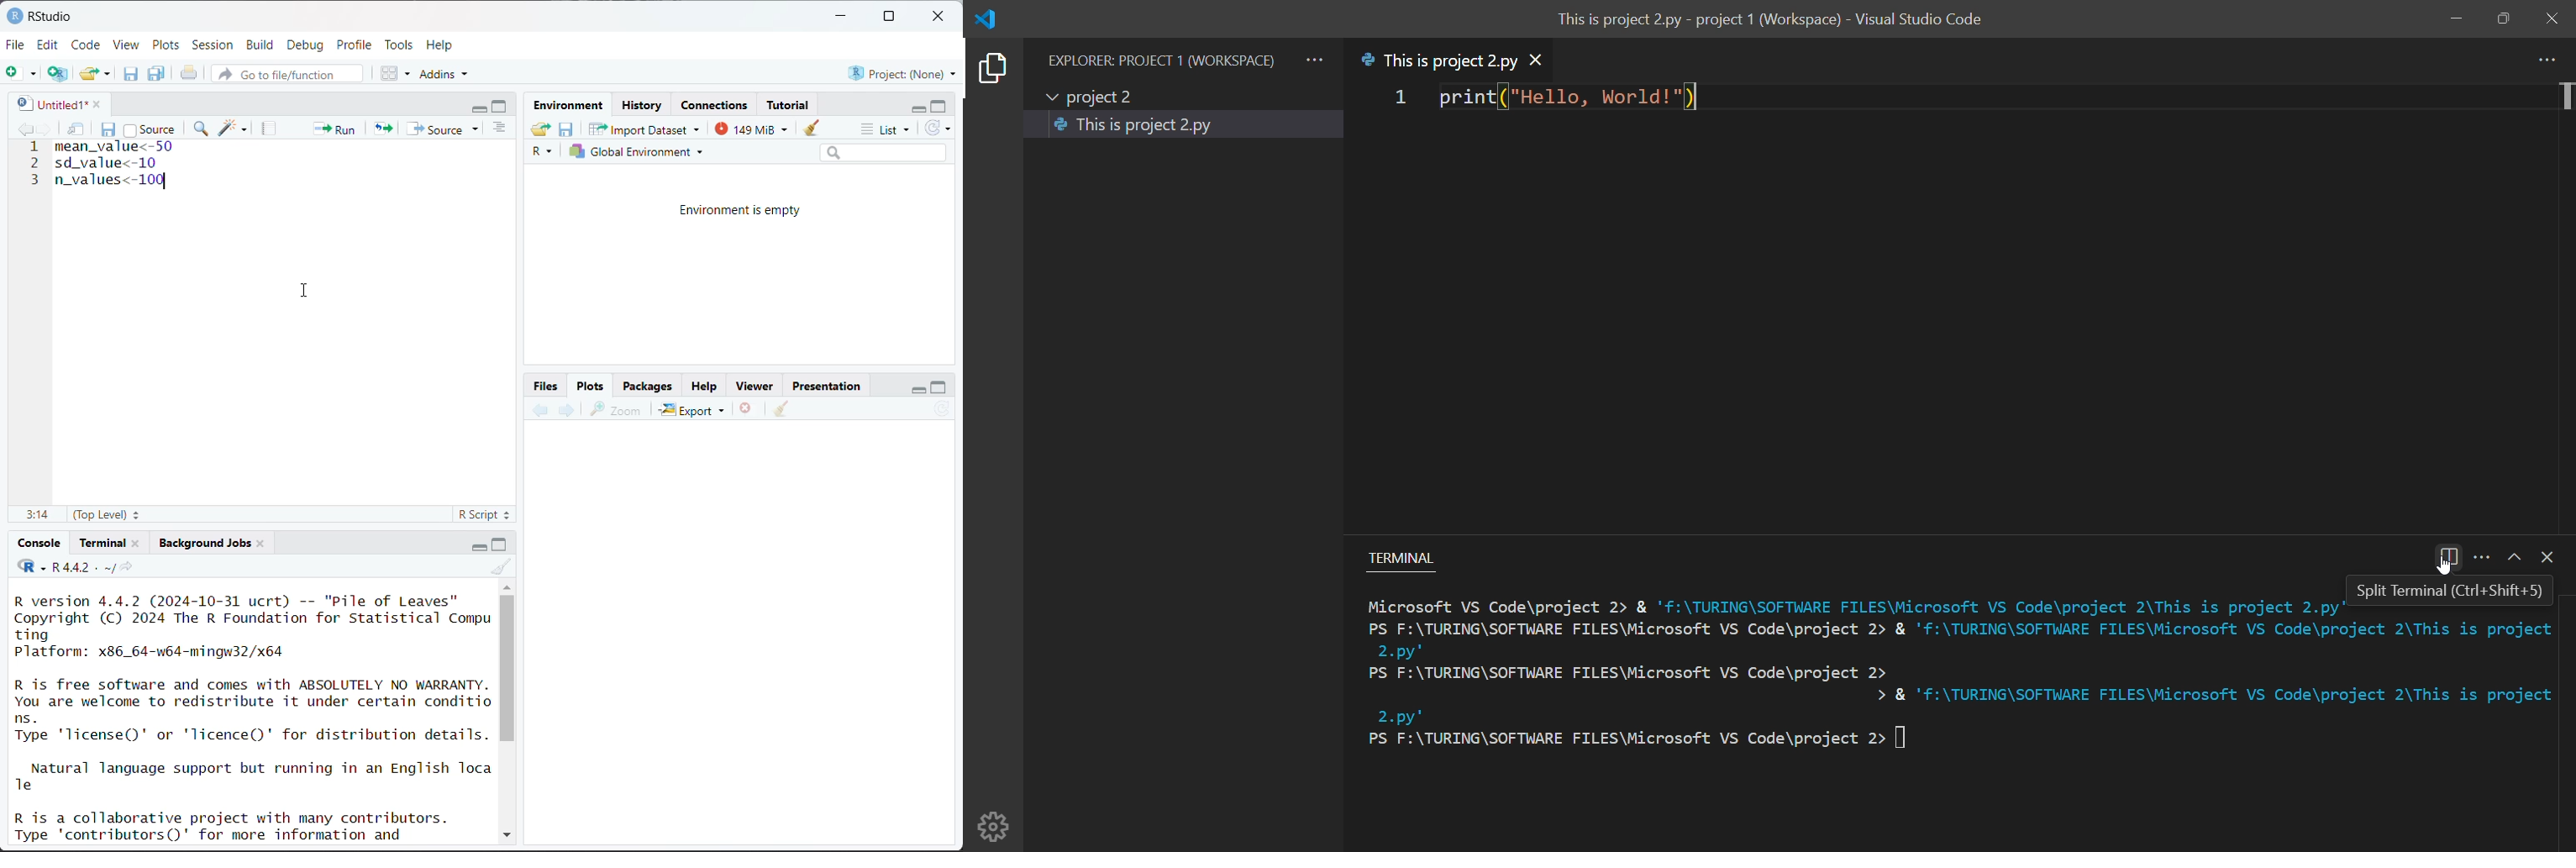 The width and height of the screenshot is (2576, 868). Describe the element at coordinates (916, 107) in the screenshot. I see `minimize` at that location.